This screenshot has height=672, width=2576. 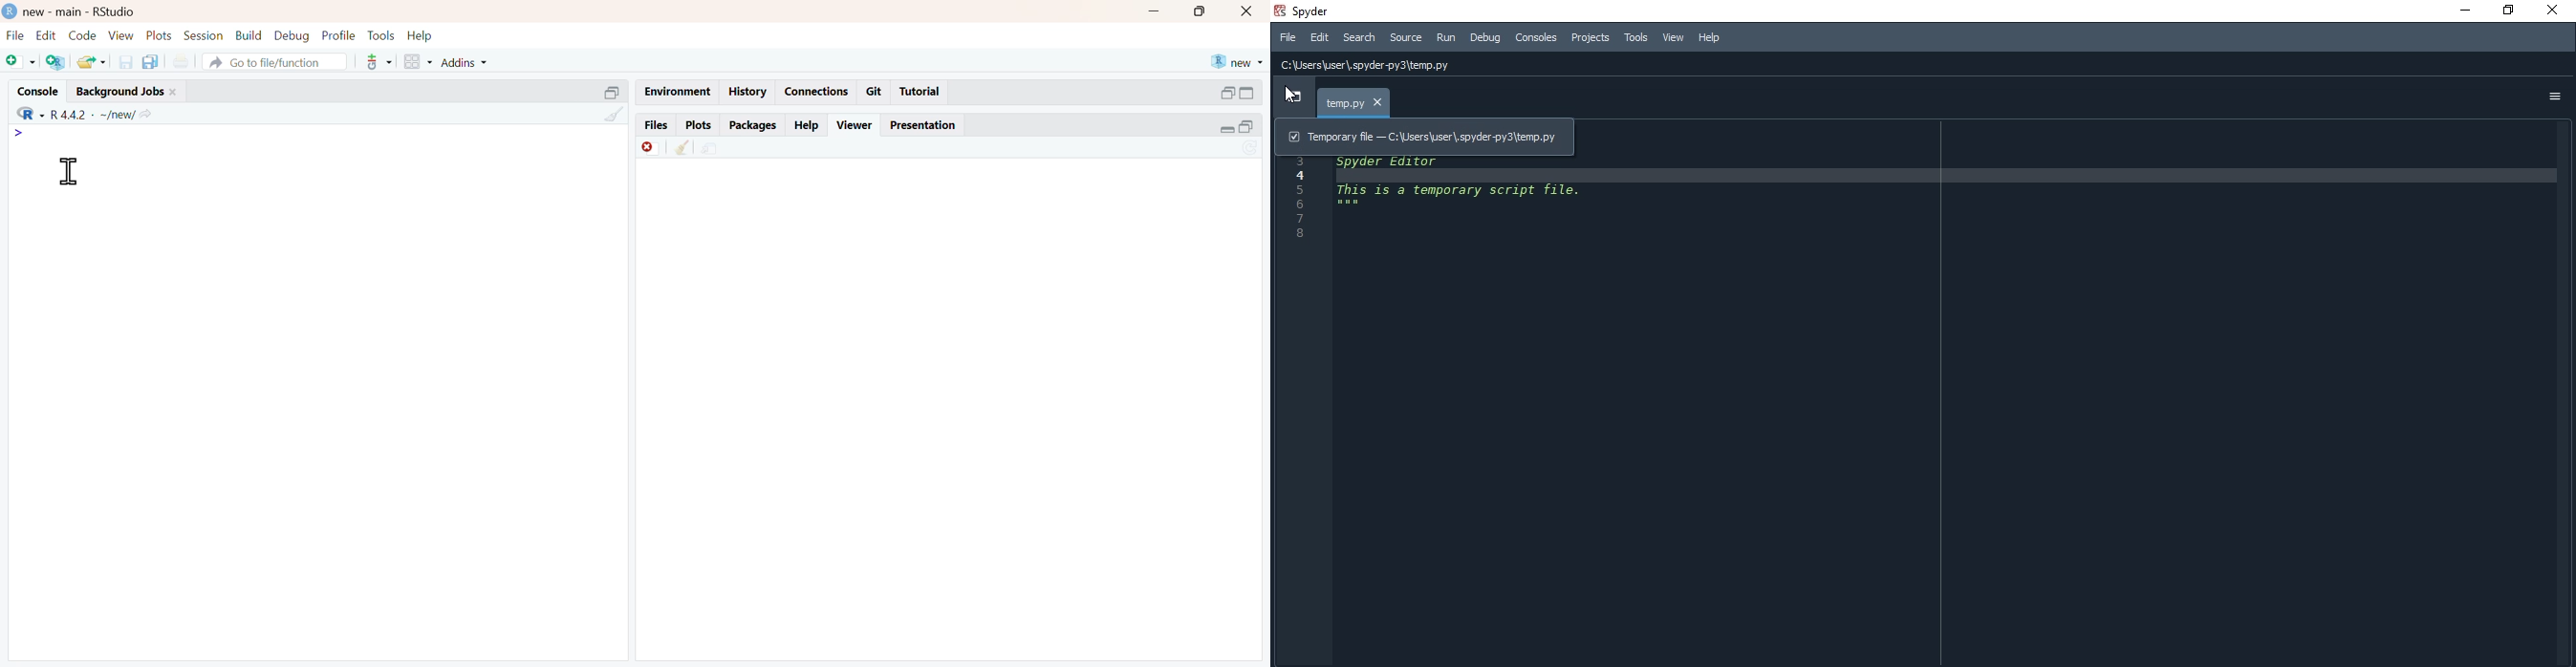 What do you see at coordinates (182, 63) in the screenshot?
I see `print new file` at bounding box center [182, 63].